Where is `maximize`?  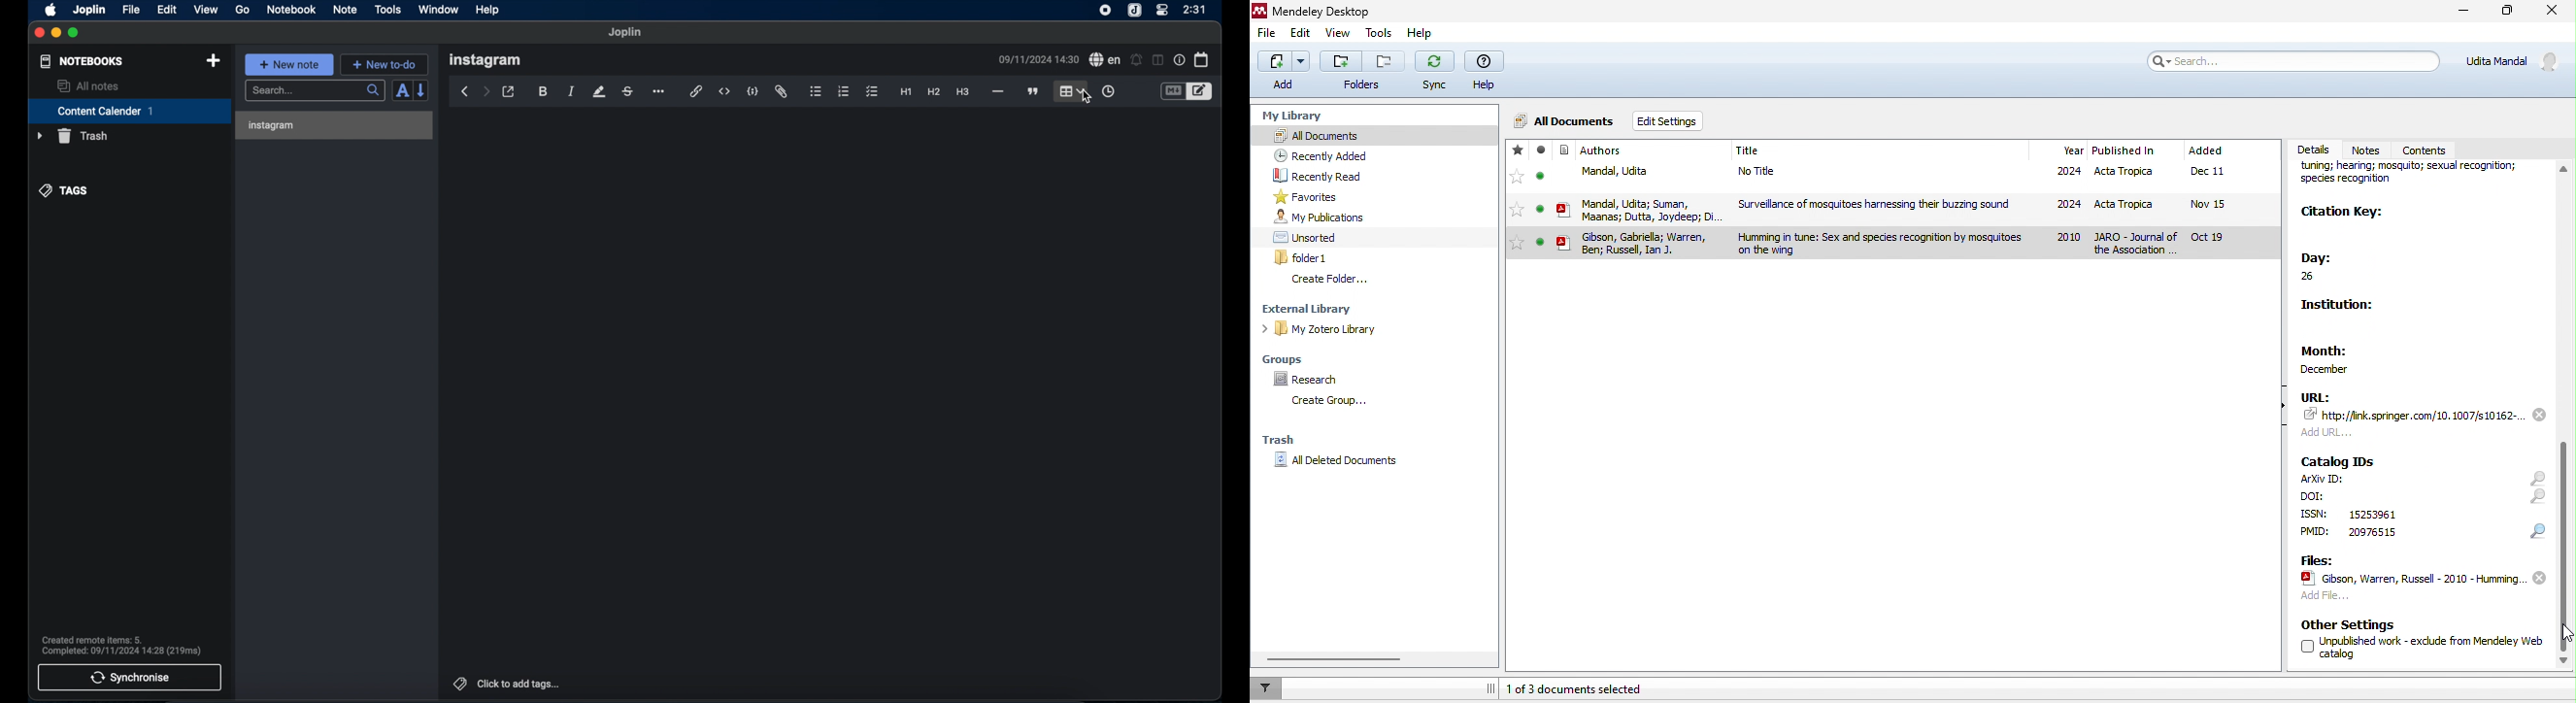
maximize is located at coordinates (74, 33).